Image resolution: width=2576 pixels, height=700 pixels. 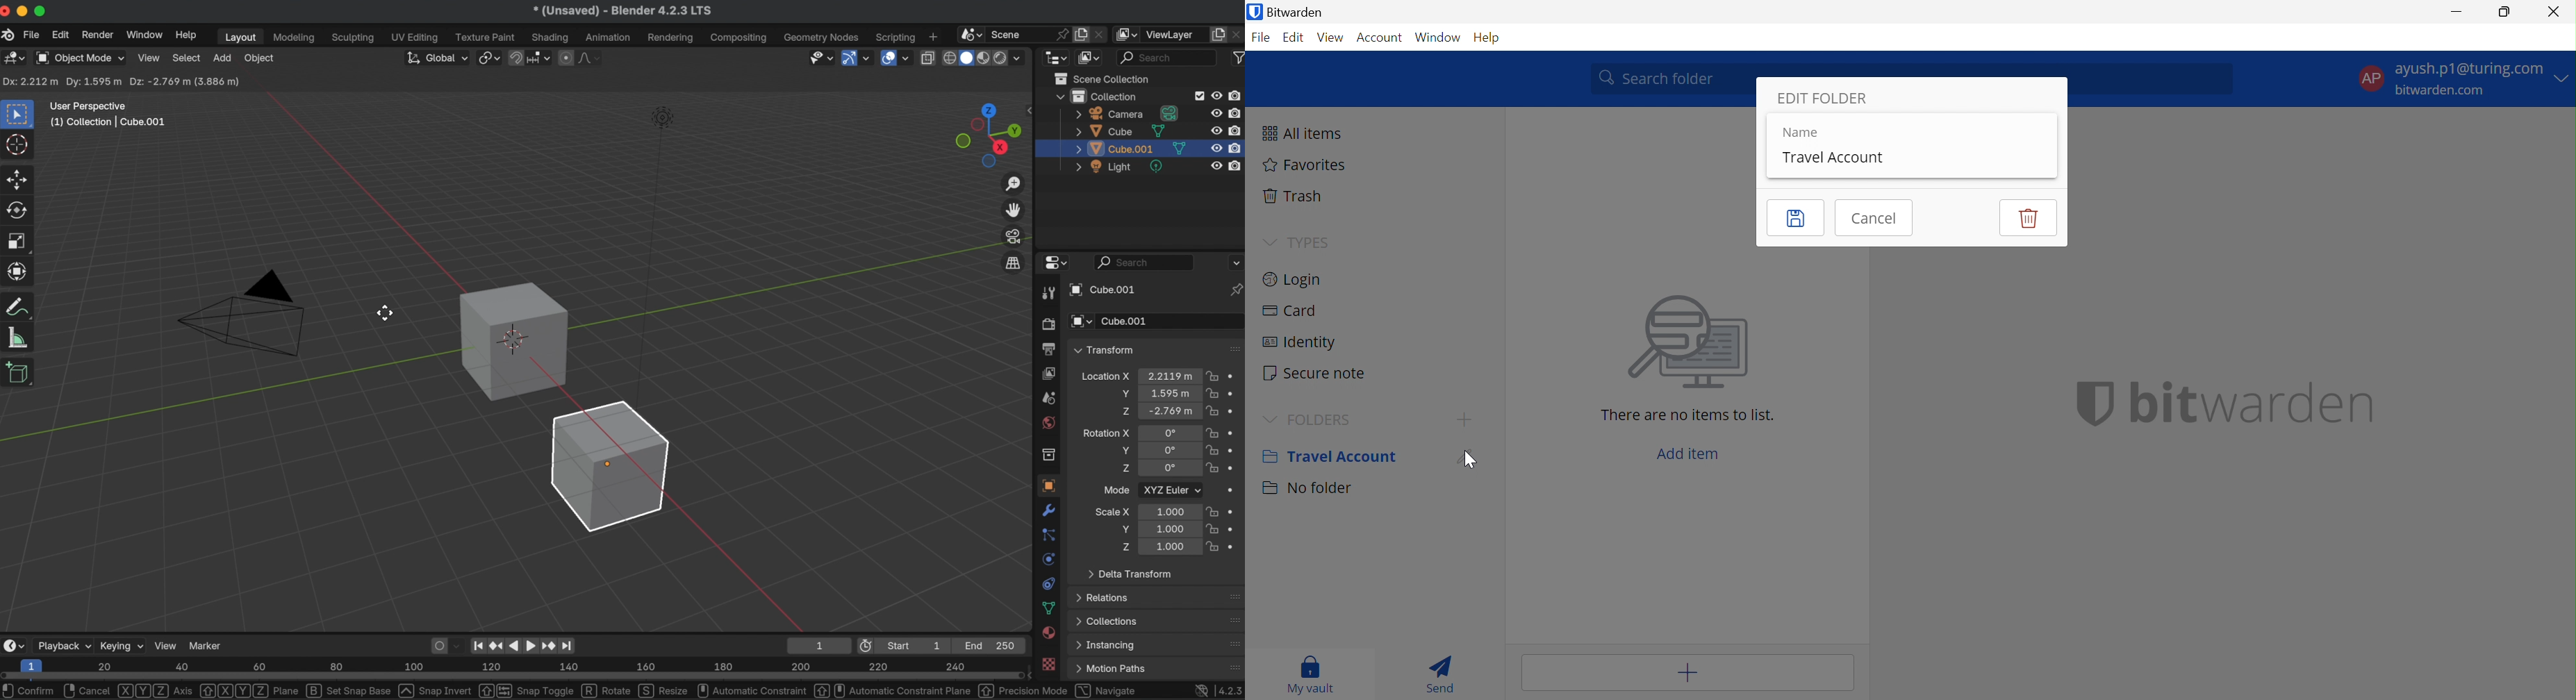 I want to click on UV editing, so click(x=416, y=37).